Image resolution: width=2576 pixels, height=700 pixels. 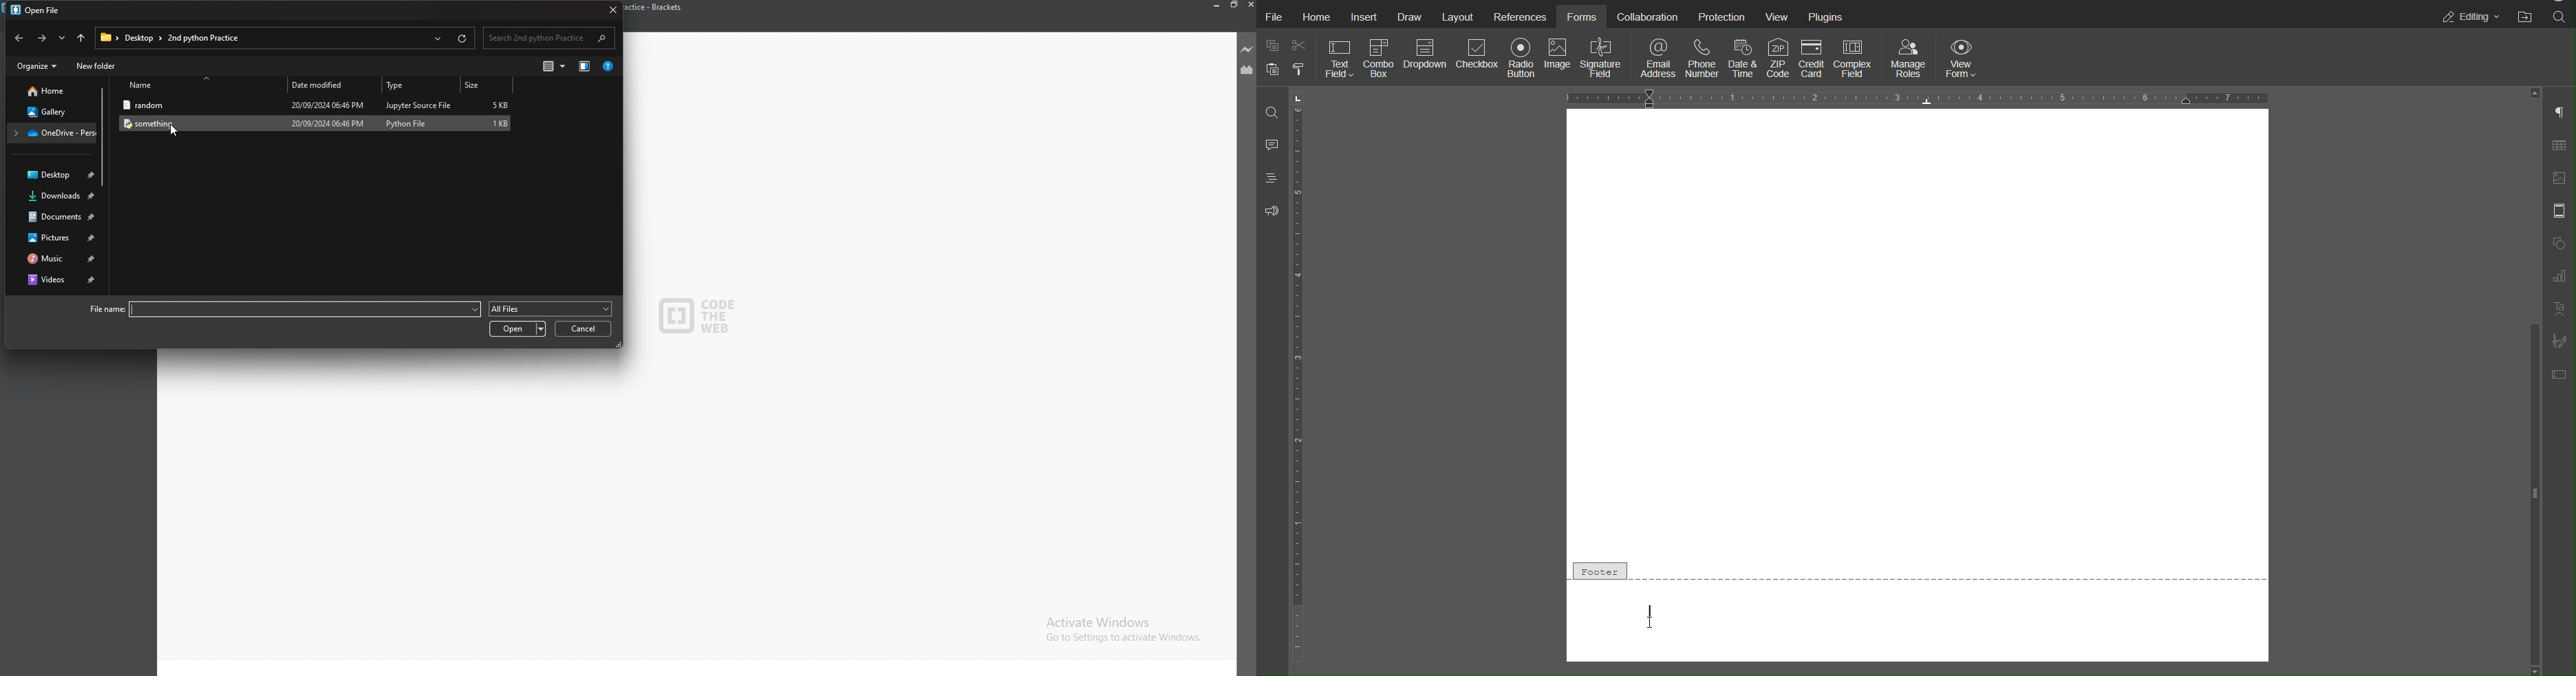 I want to click on Headings, so click(x=1271, y=178).